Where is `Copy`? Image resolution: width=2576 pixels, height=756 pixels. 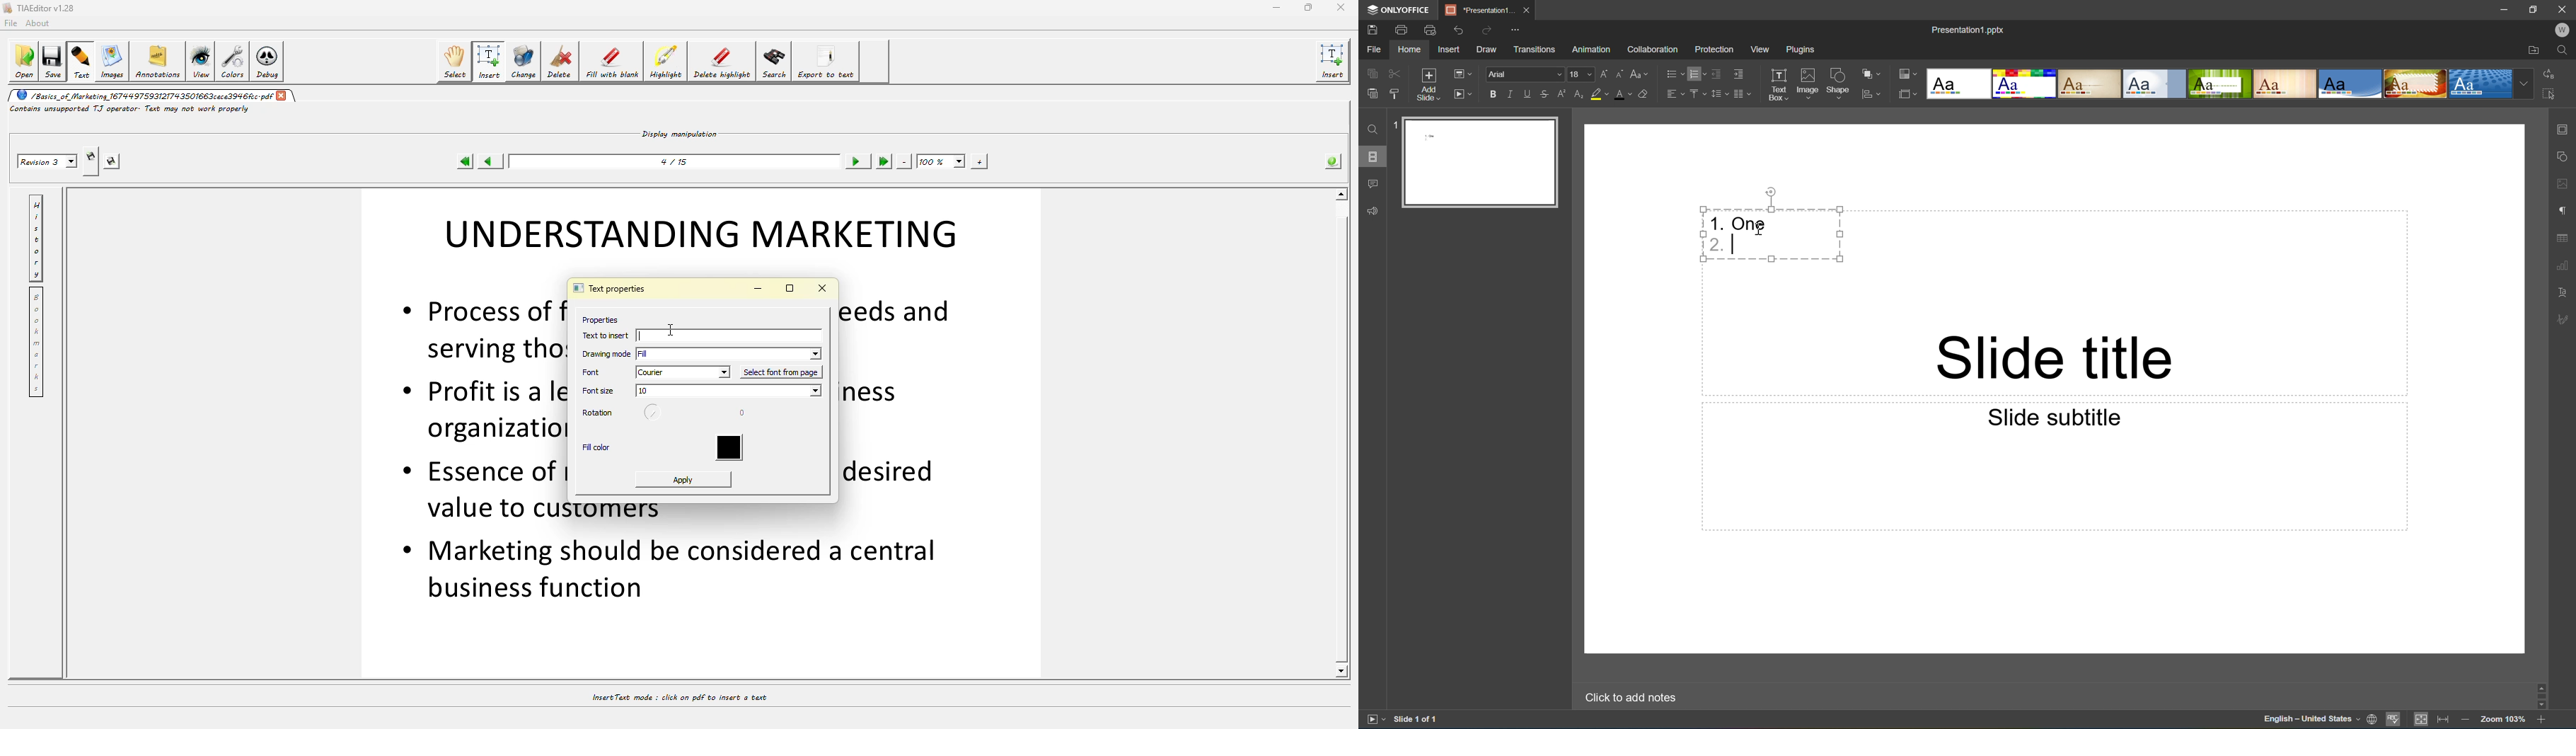 Copy is located at coordinates (1371, 70).